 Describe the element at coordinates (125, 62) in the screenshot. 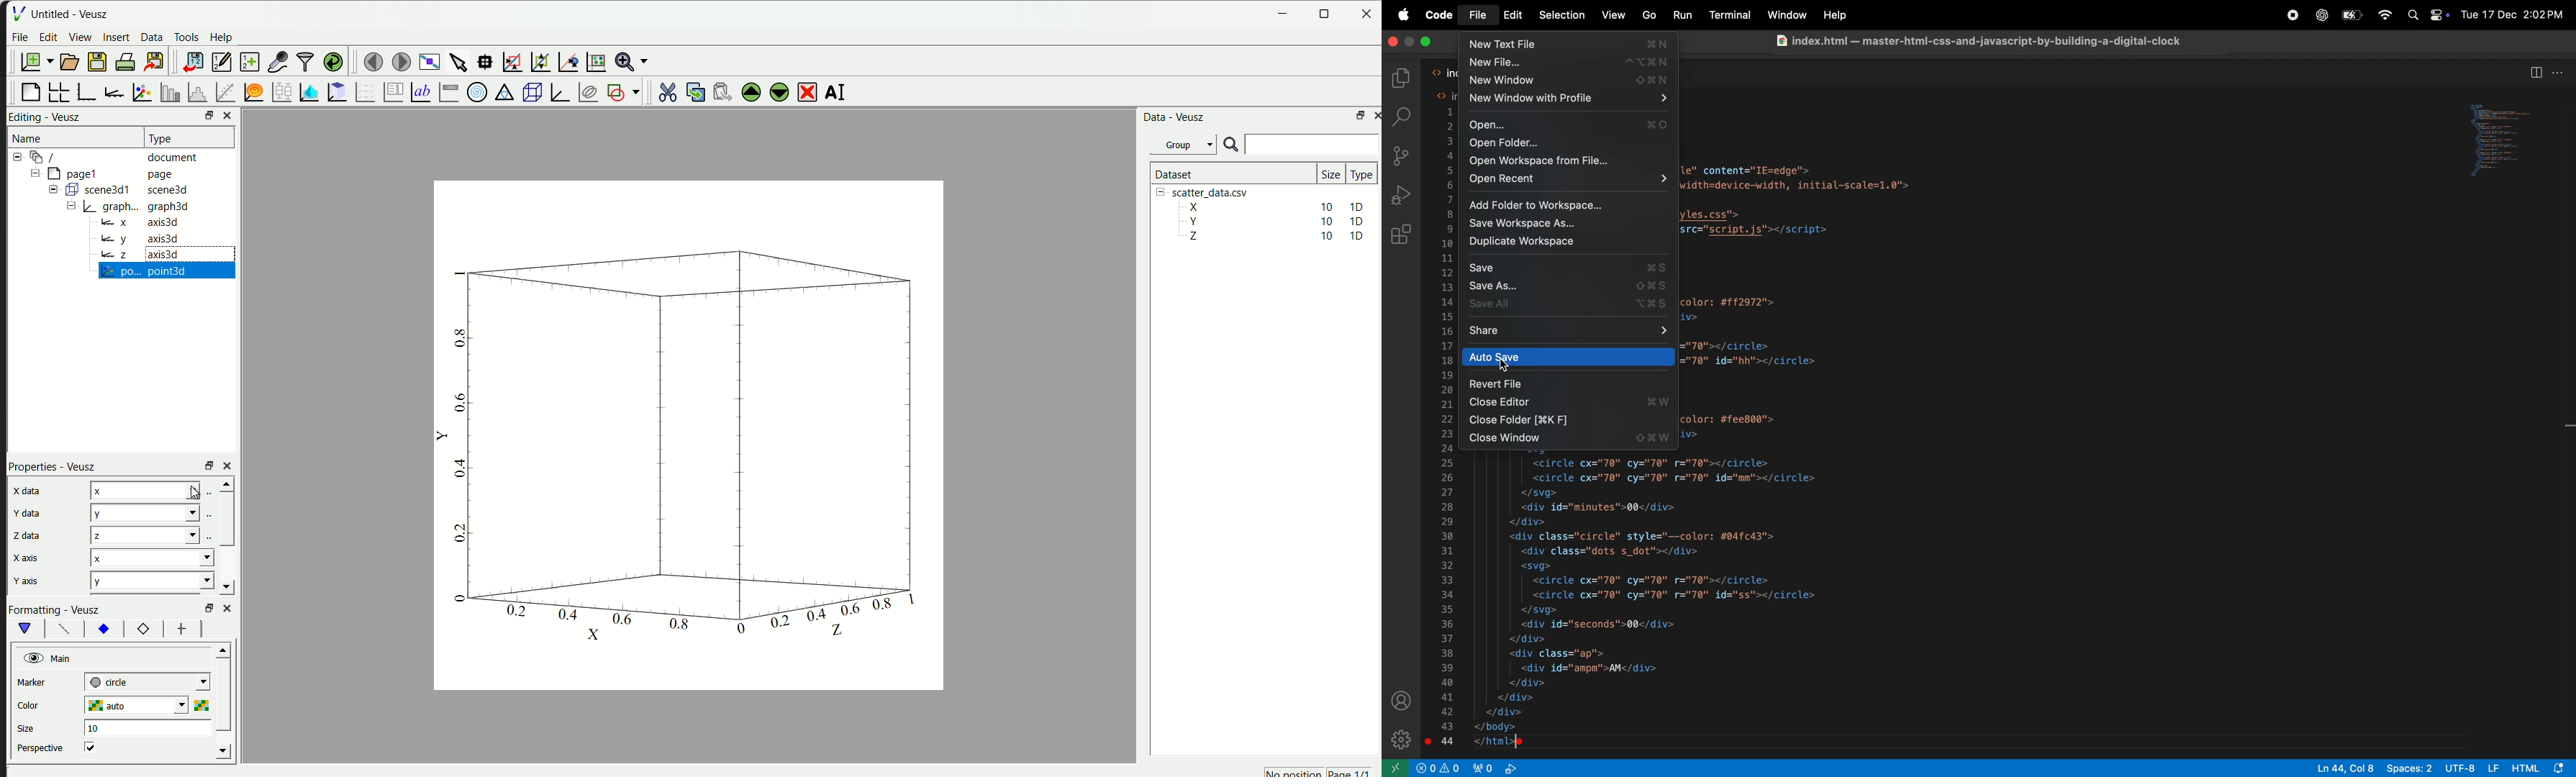

I see `print document` at that location.